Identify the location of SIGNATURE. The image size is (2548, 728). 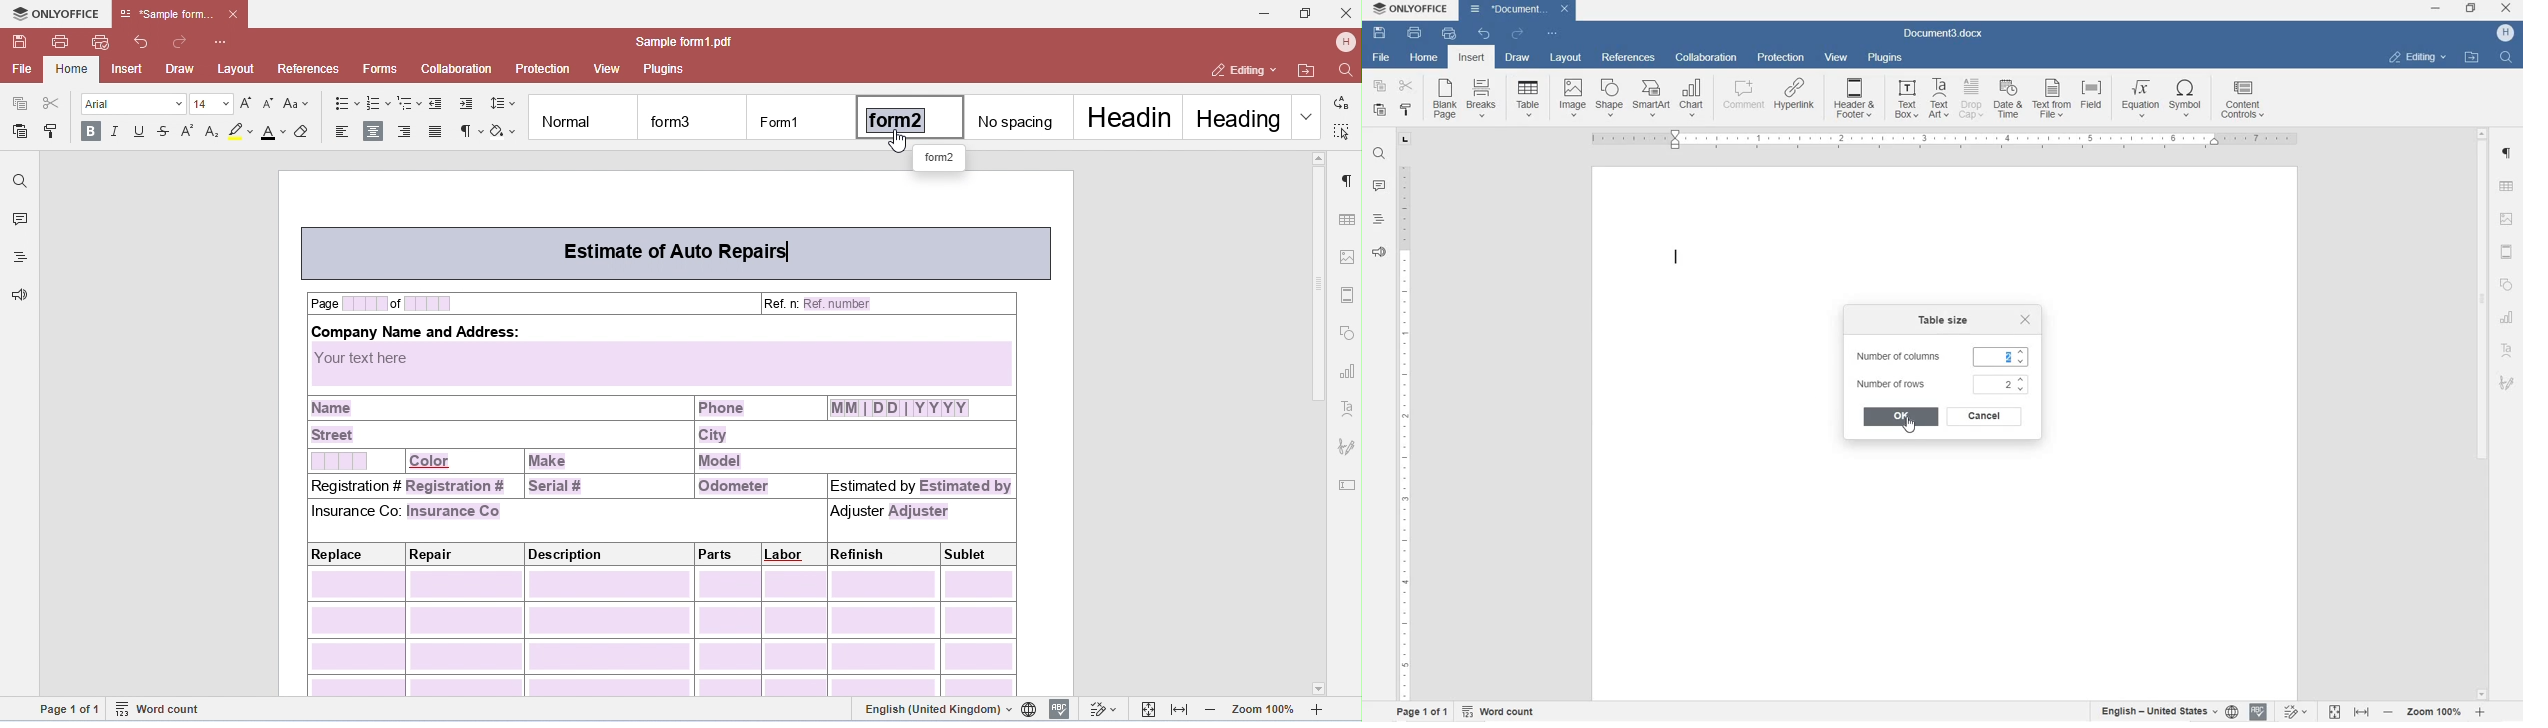
(2508, 382).